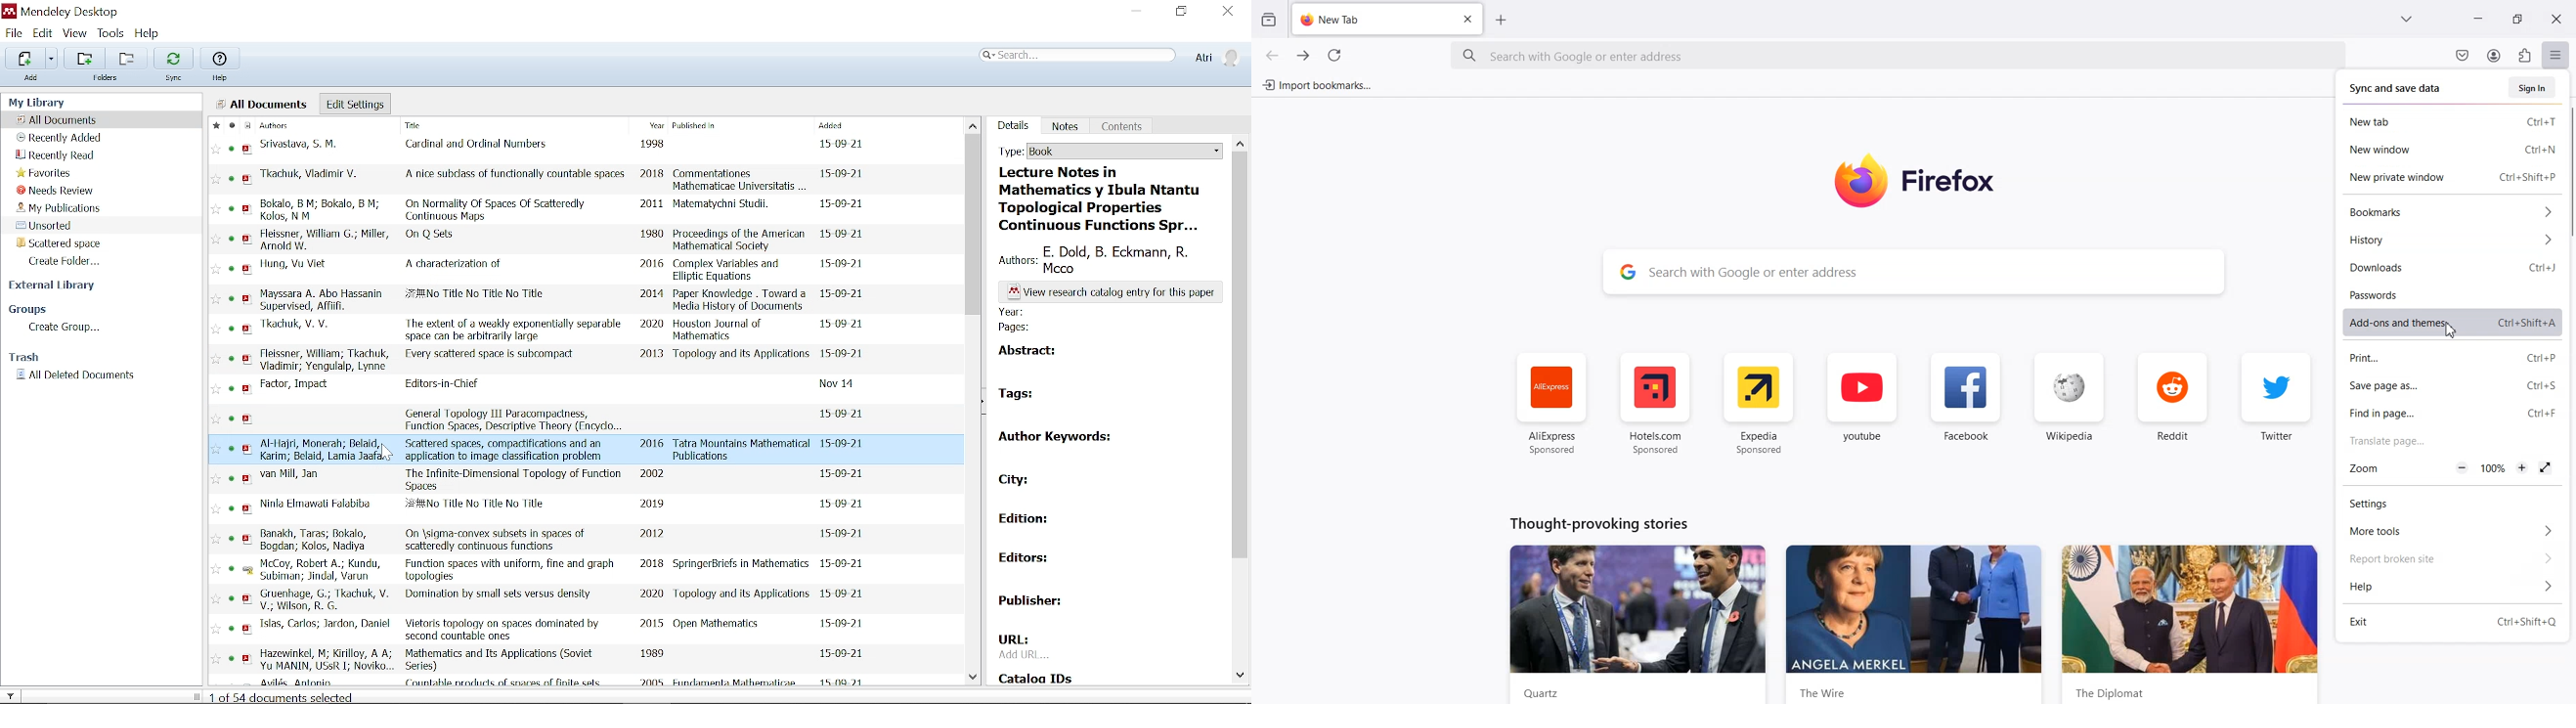 This screenshot has height=728, width=2576. I want to click on URL, so click(1021, 646).